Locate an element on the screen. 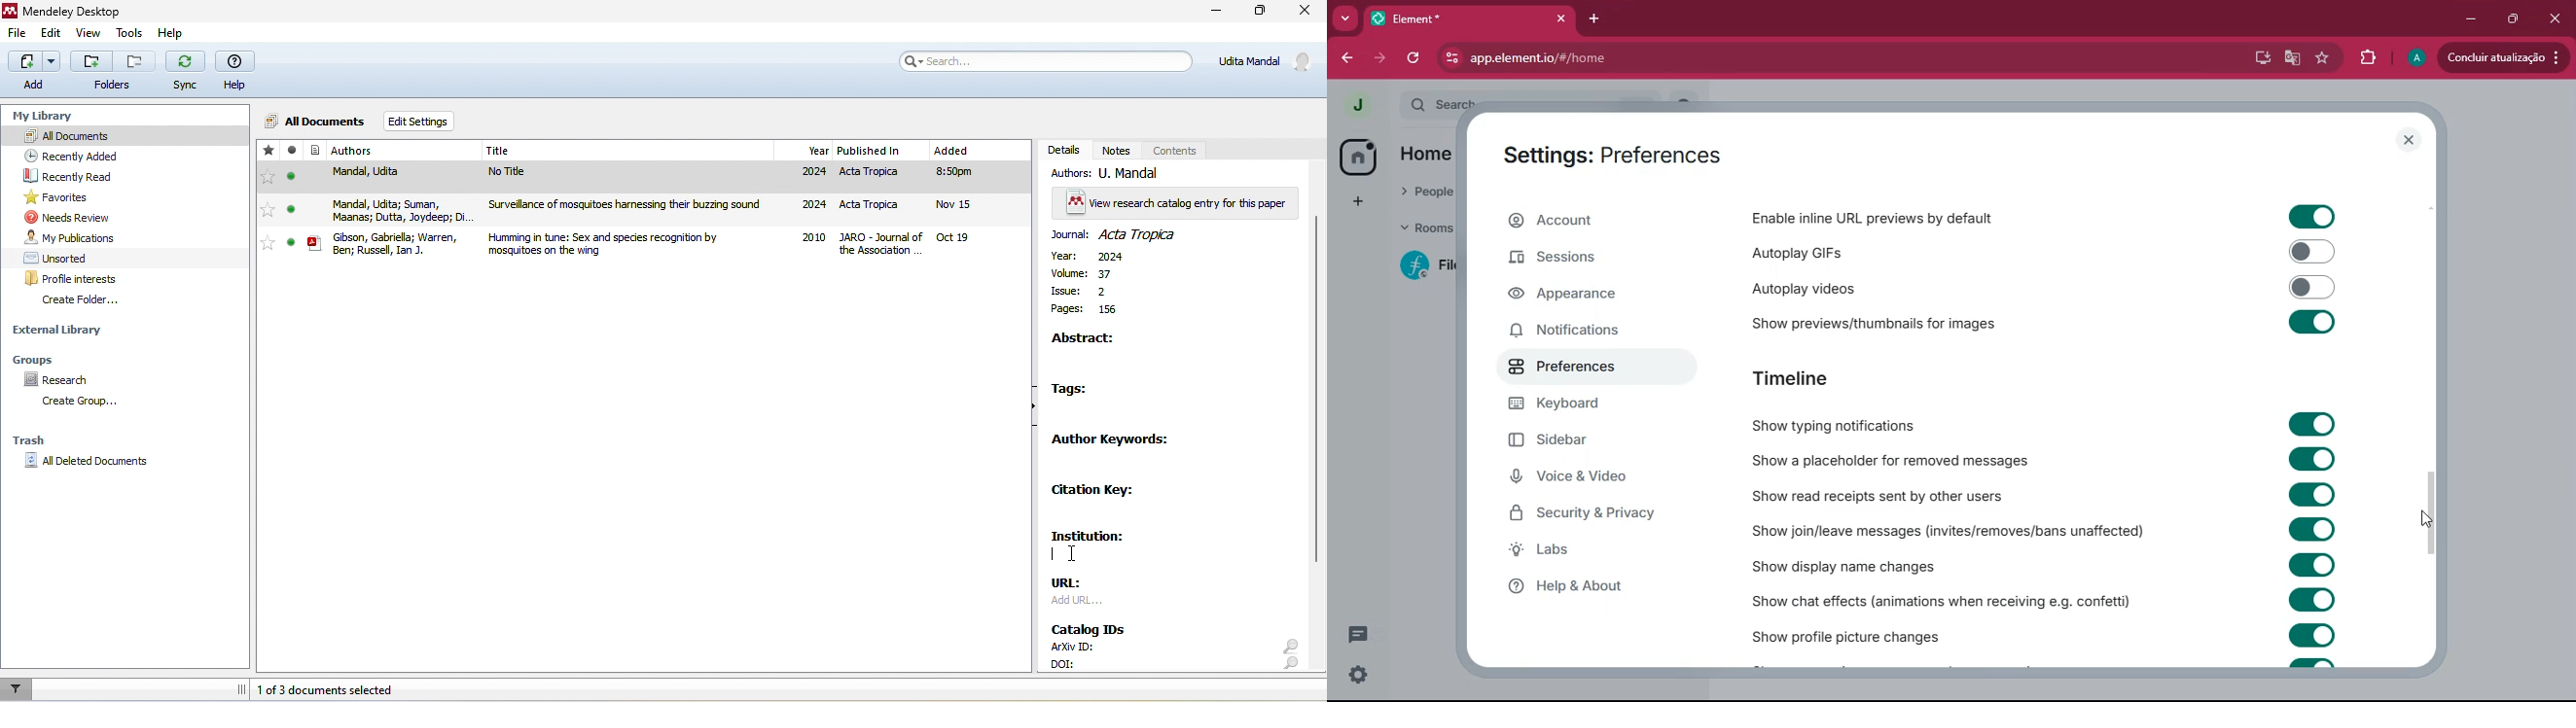 The width and height of the screenshot is (2576, 728). title is located at coordinates (64, 10).